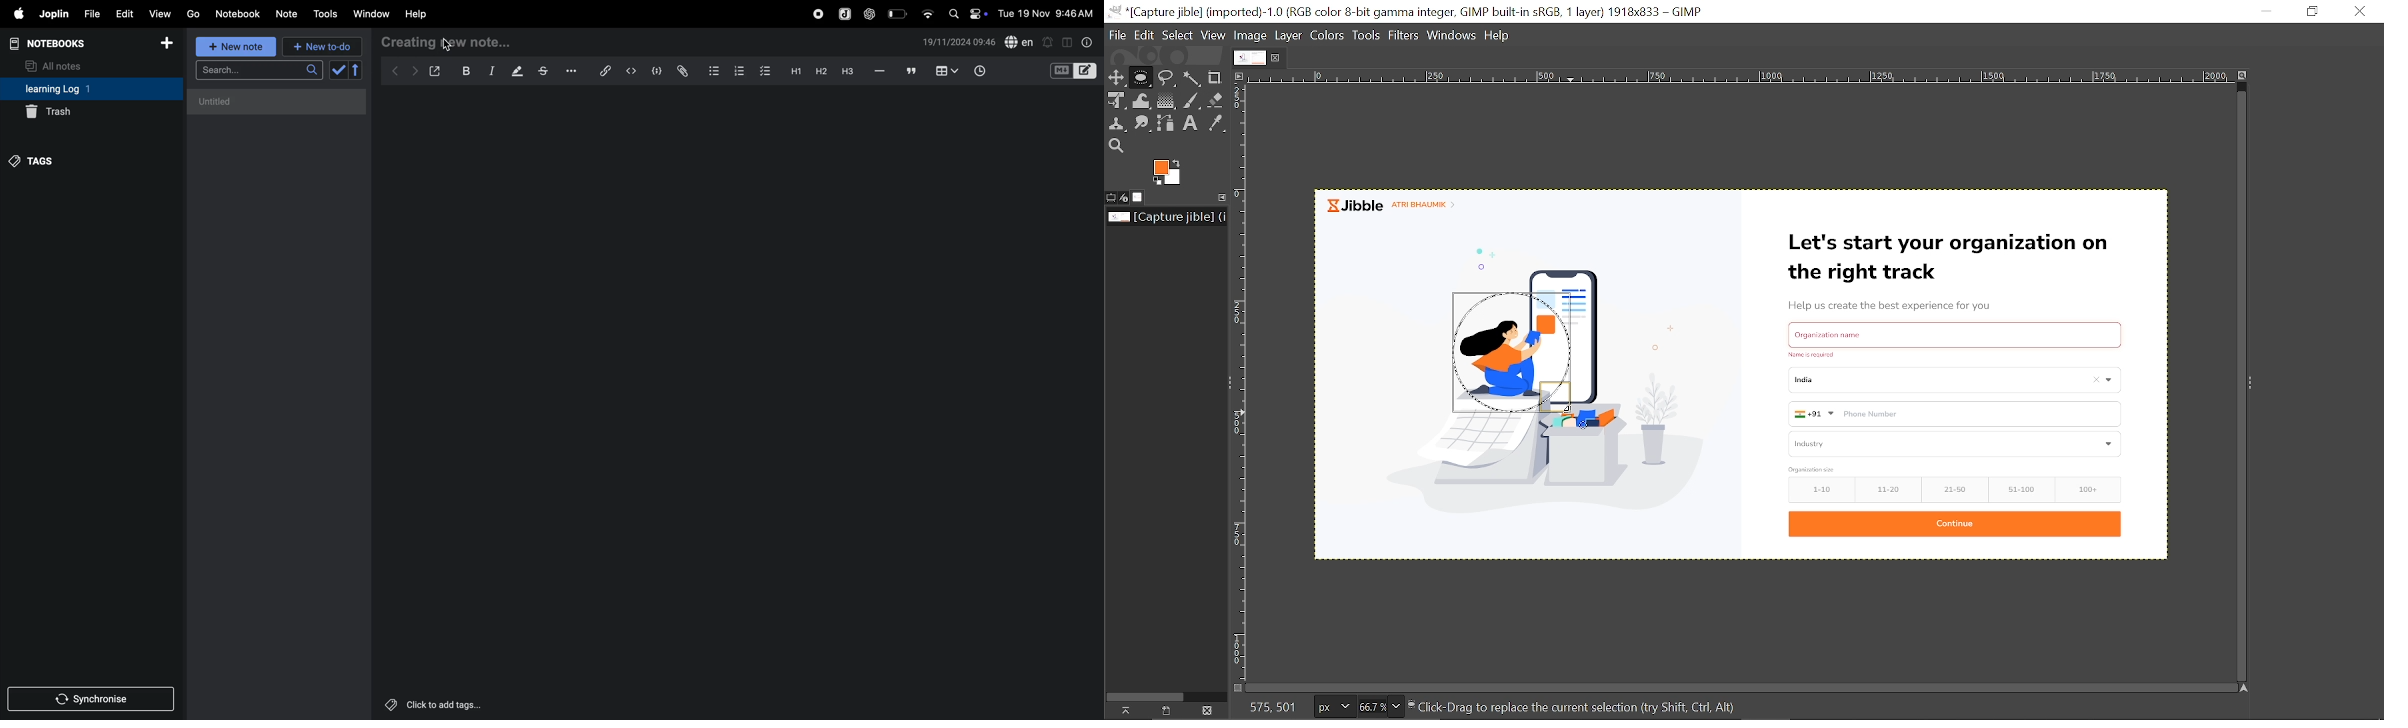 This screenshot has width=2408, height=728. Describe the element at coordinates (518, 72) in the screenshot. I see `displaying` at that location.